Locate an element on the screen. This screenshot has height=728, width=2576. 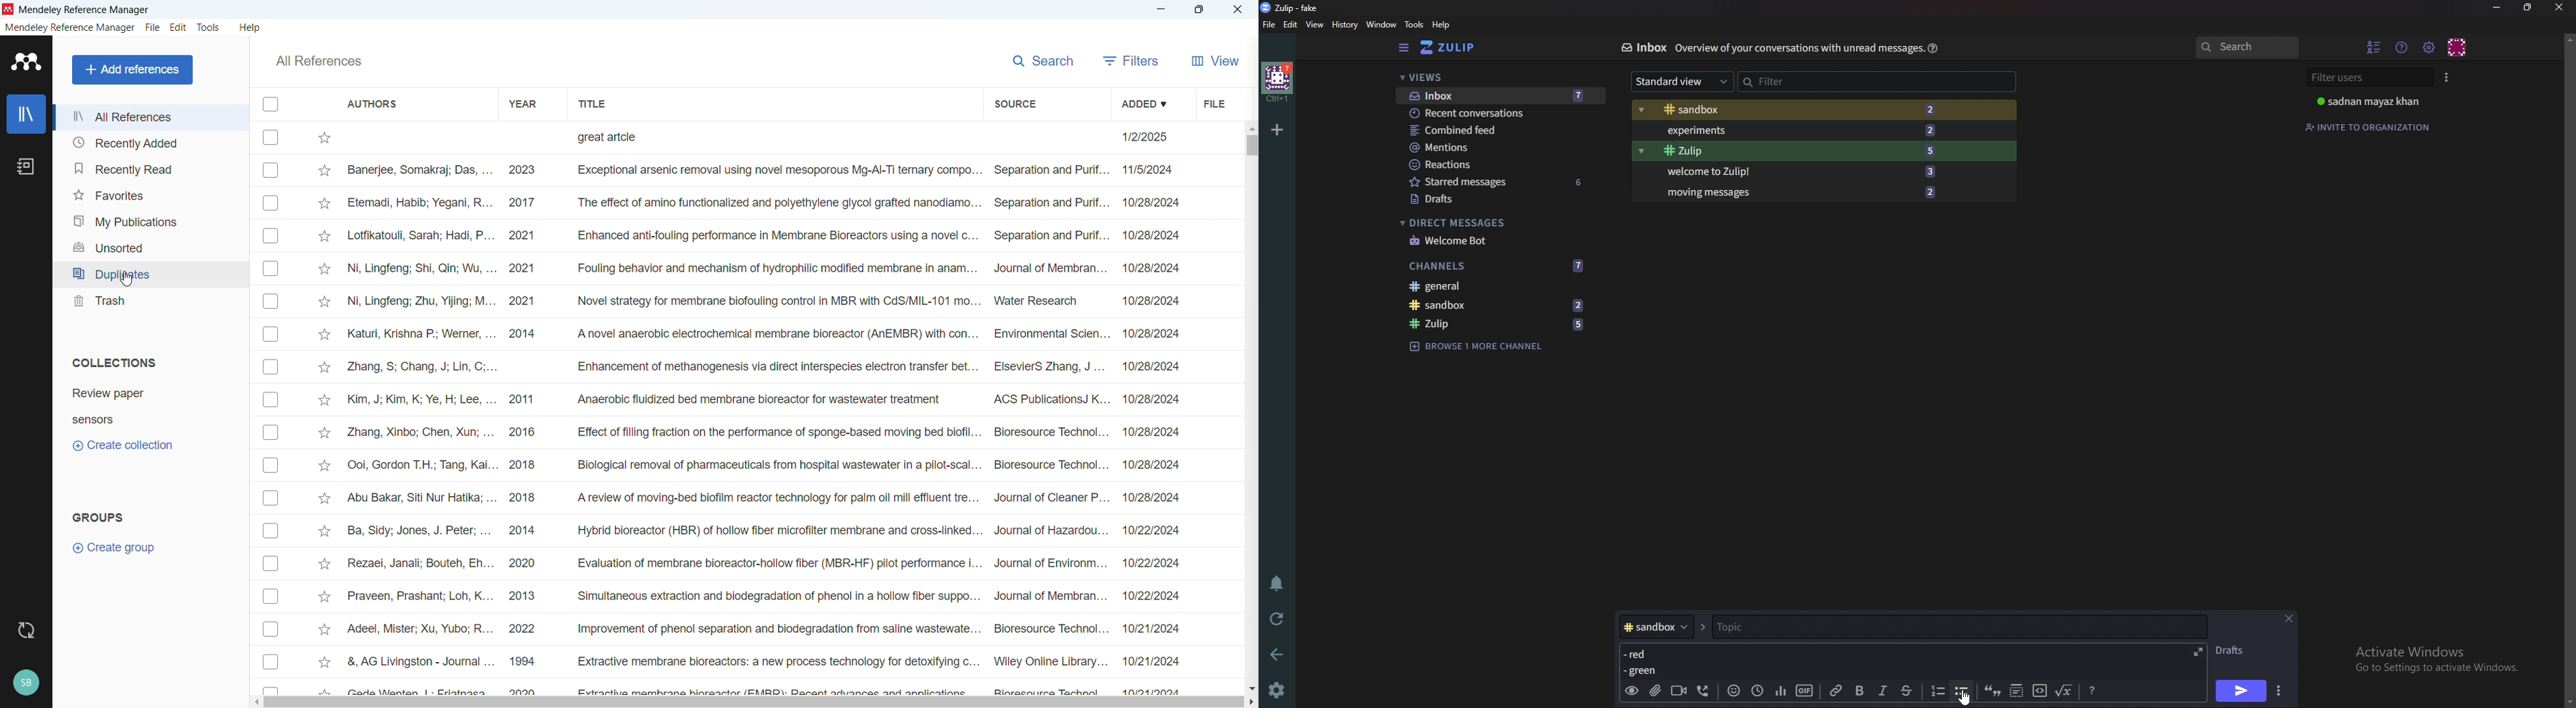
Scroll down  is located at coordinates (1249, 688).